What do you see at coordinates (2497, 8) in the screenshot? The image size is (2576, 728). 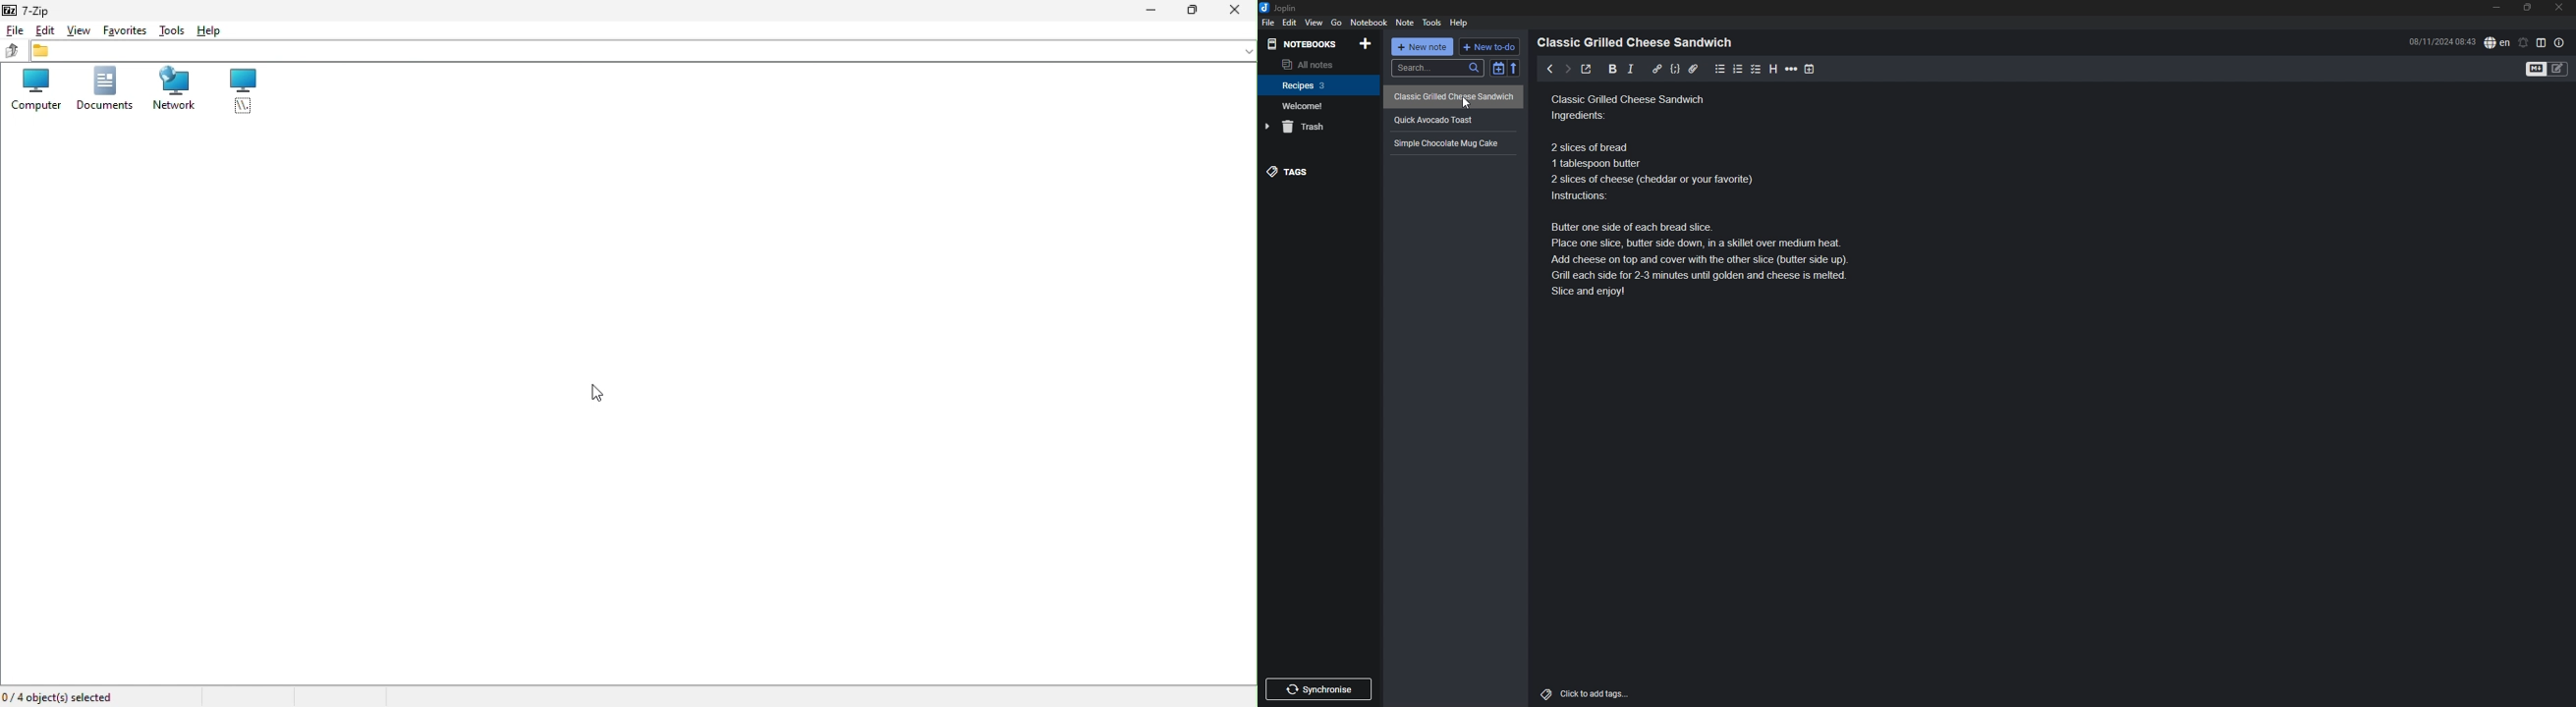 I see `minimize` at bounding box center [2497, 8].